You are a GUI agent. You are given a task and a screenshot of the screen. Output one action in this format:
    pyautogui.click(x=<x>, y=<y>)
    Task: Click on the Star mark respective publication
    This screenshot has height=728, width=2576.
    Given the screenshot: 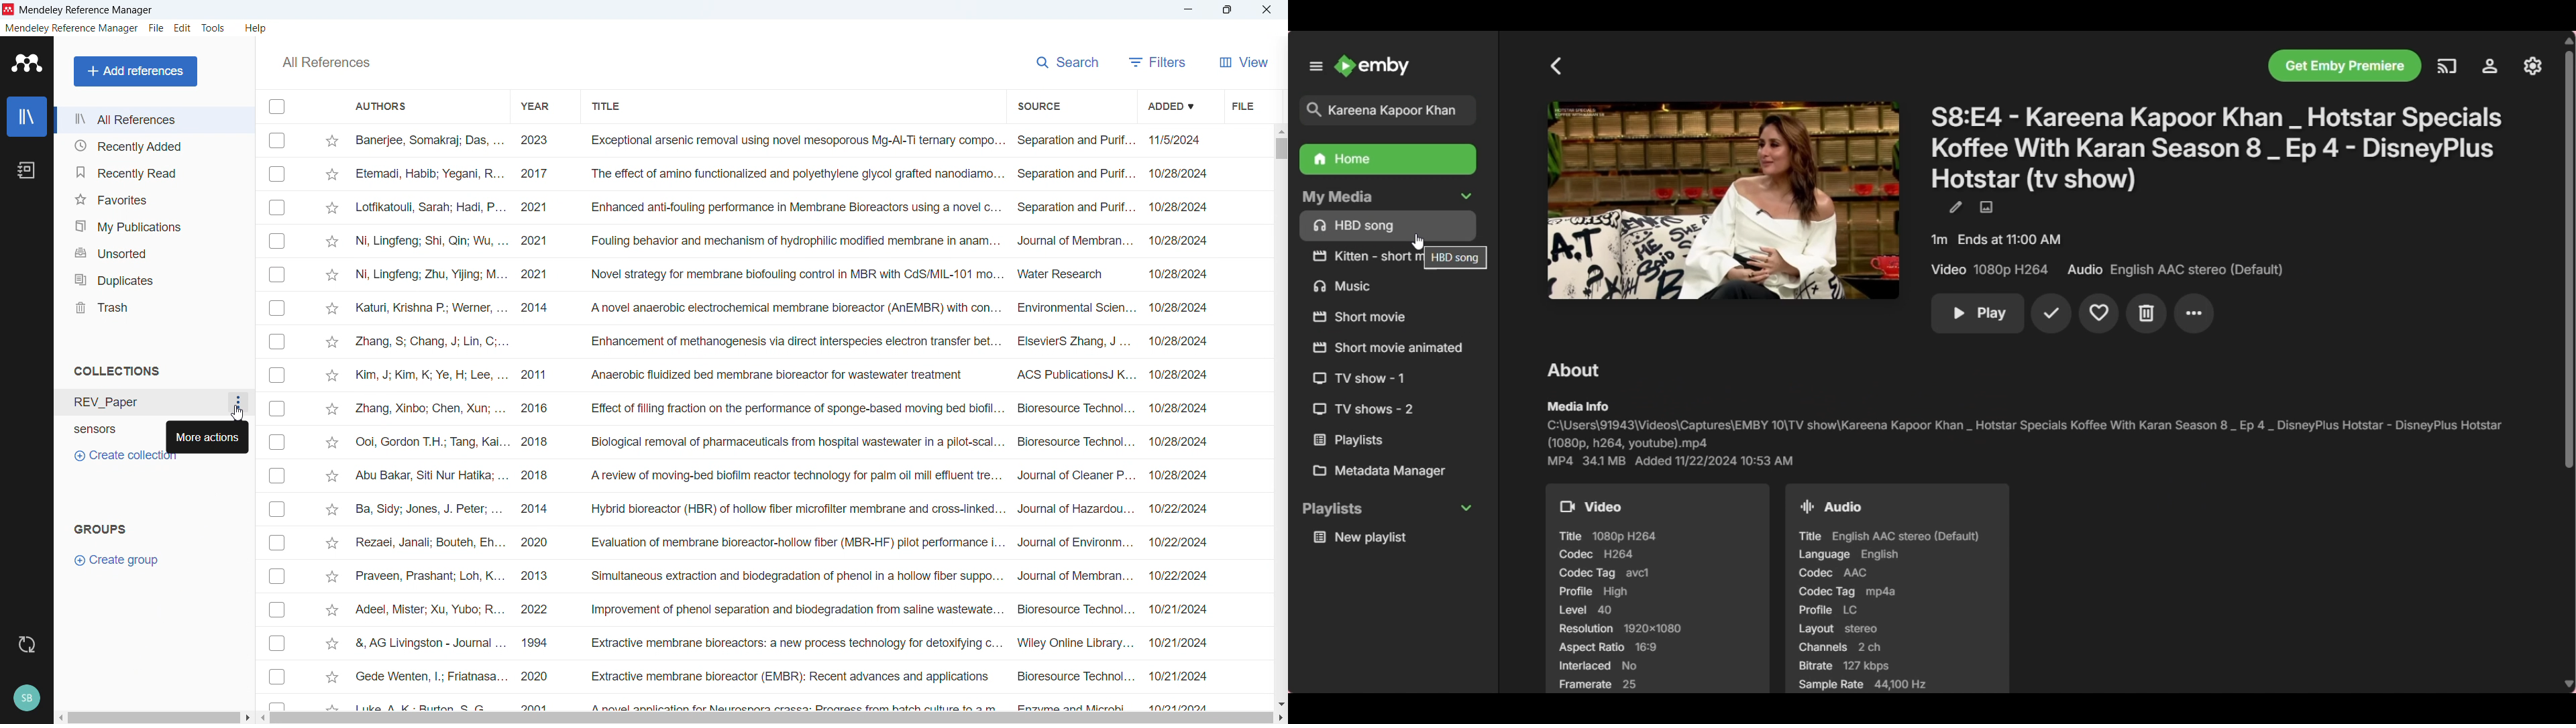 What is the action you would take?
    pyautogui.click(x=331, y=476)
    